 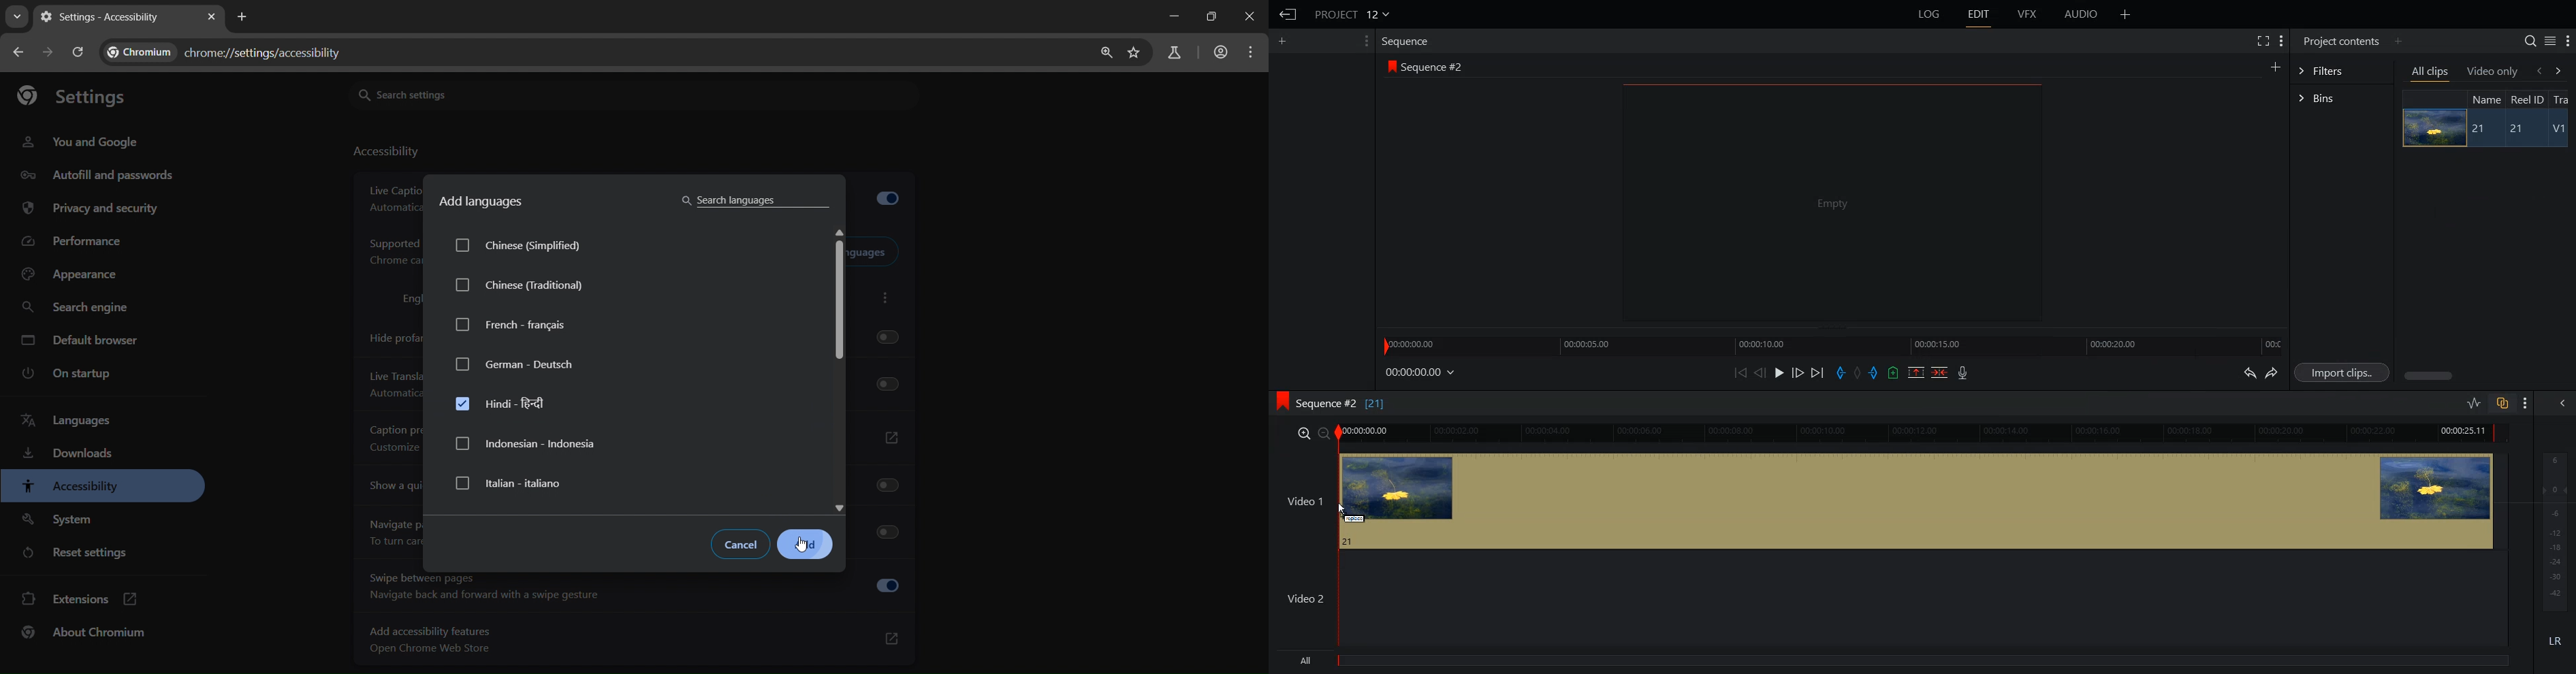 What do you see at coordinates (2262, 40) in the screenshot?
I see `Full screen` at bounding box center [2262, 40].